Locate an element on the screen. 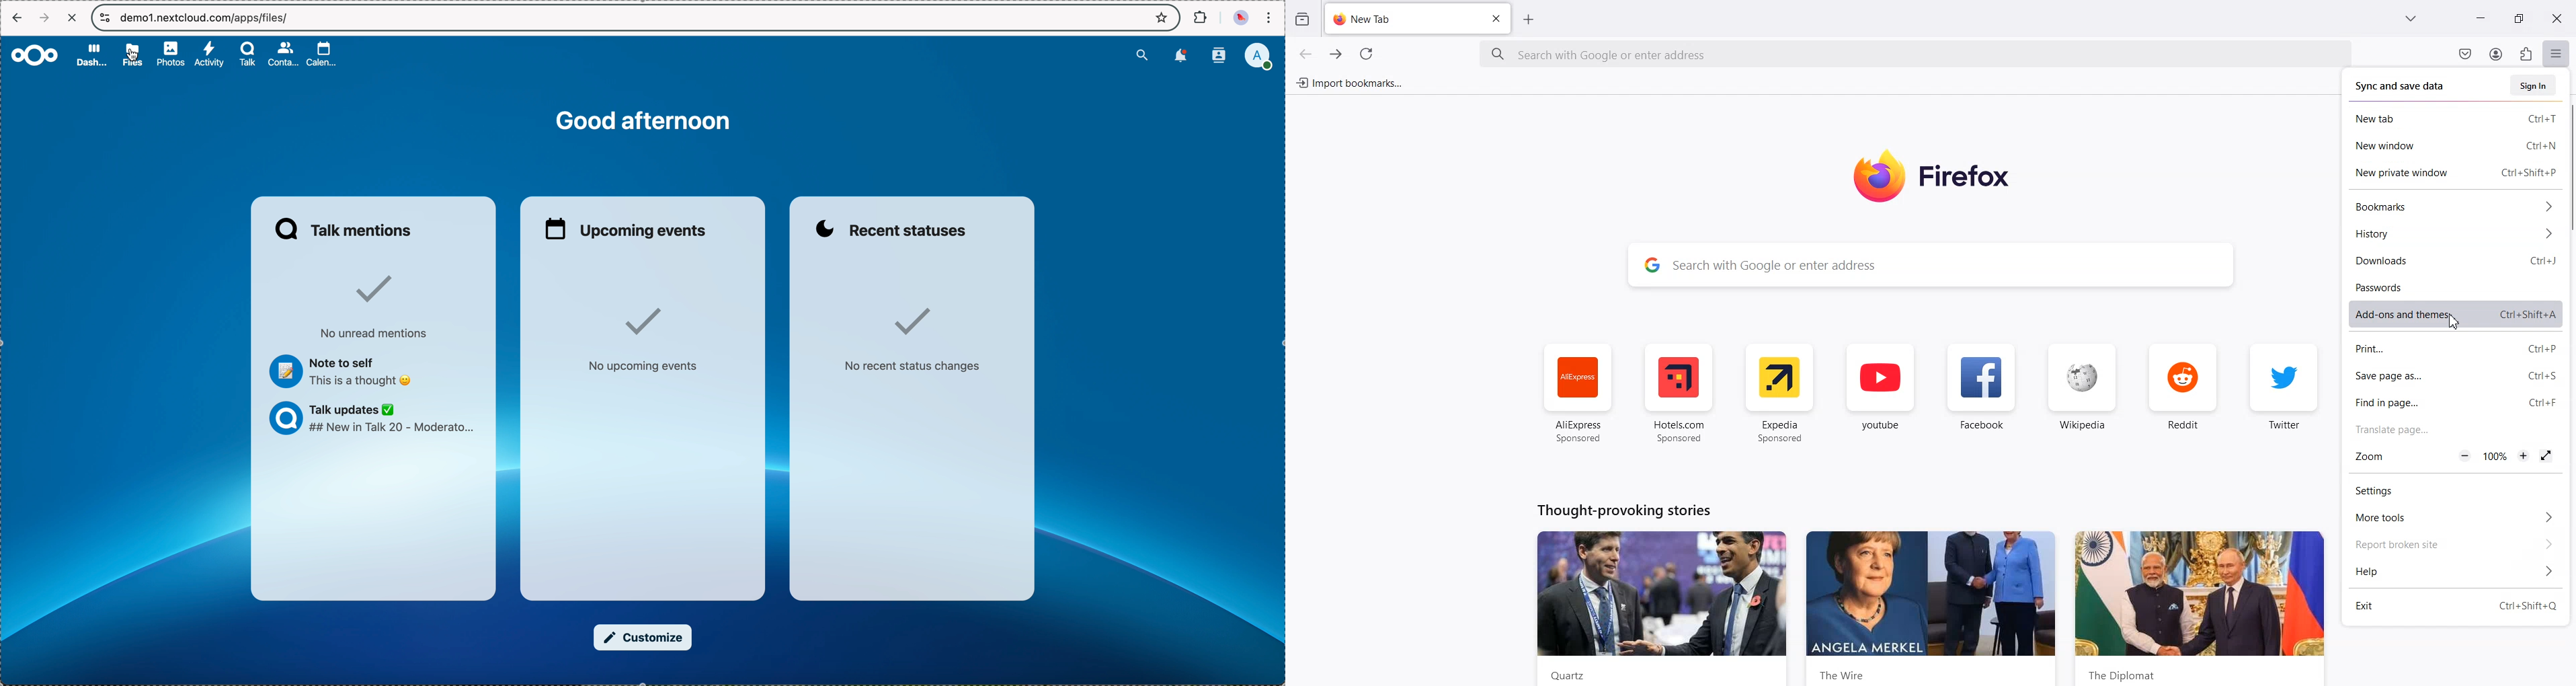 This screenshot has height=700, width=2576. extensions is located at coordinates (1200, 18).